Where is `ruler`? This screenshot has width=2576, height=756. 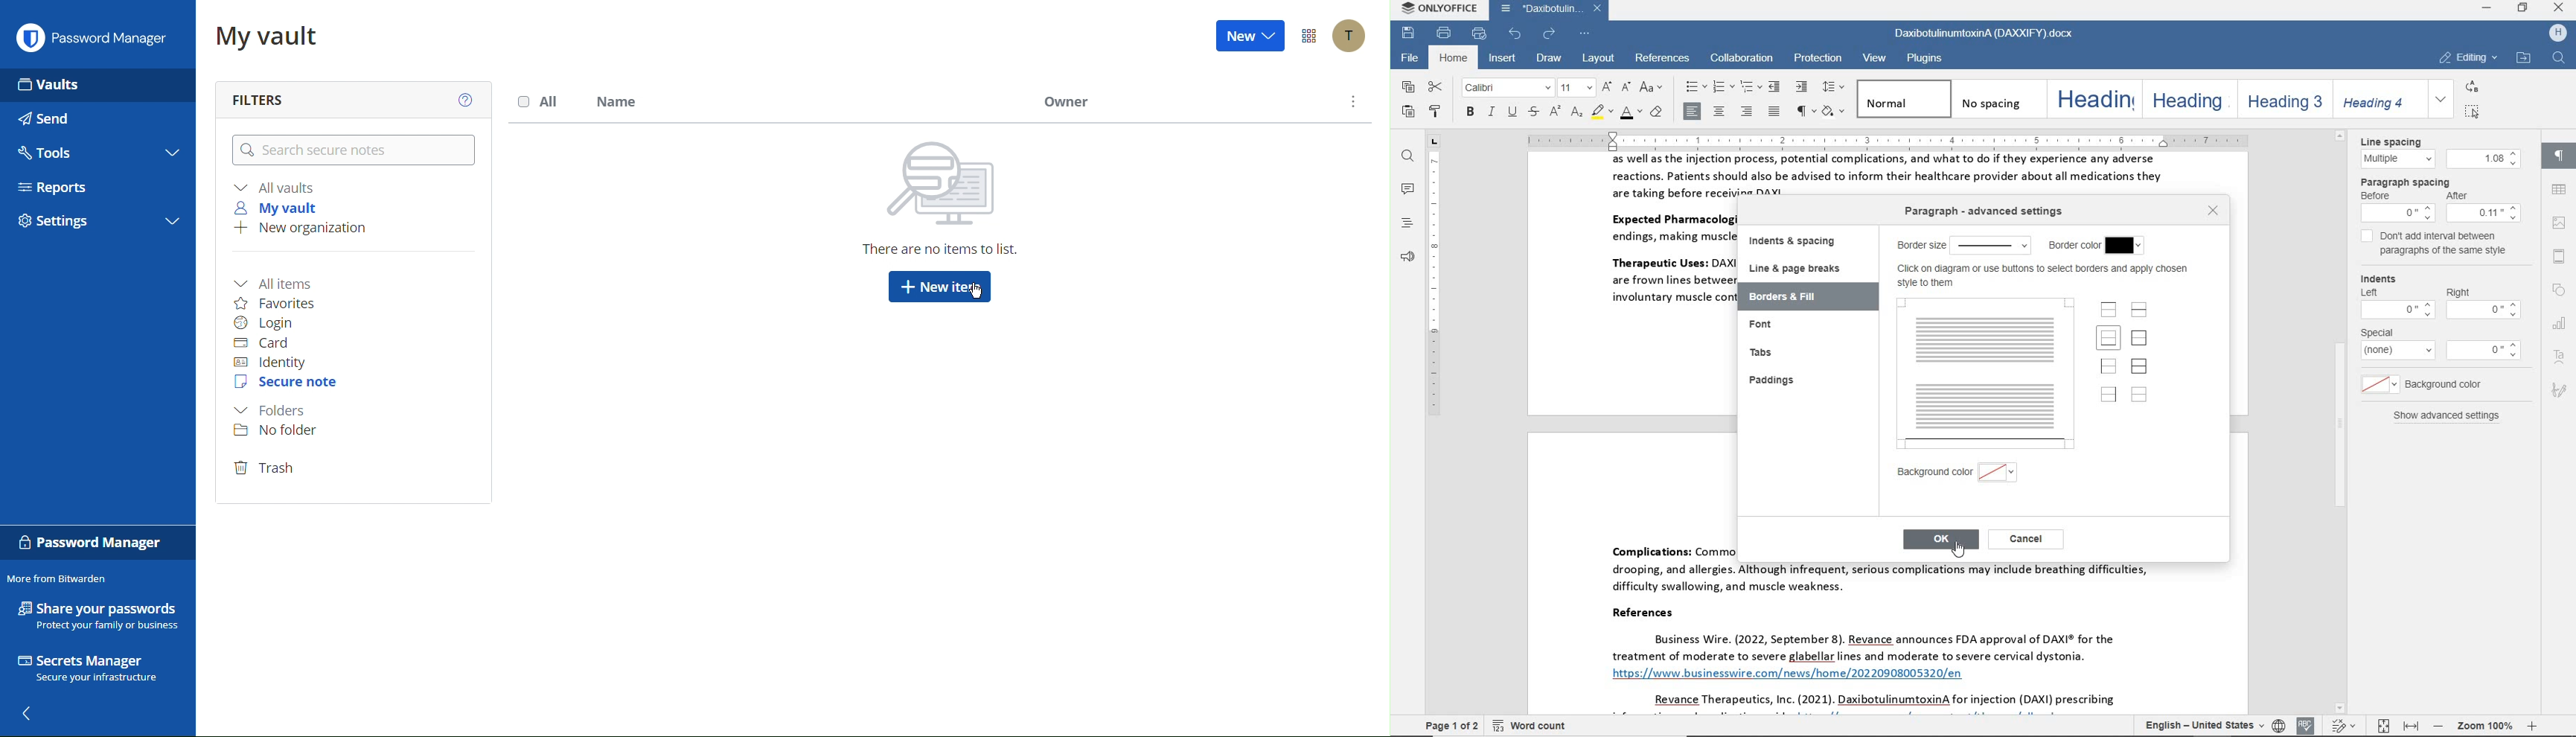 ruler is located at coordinates (1435, 431).